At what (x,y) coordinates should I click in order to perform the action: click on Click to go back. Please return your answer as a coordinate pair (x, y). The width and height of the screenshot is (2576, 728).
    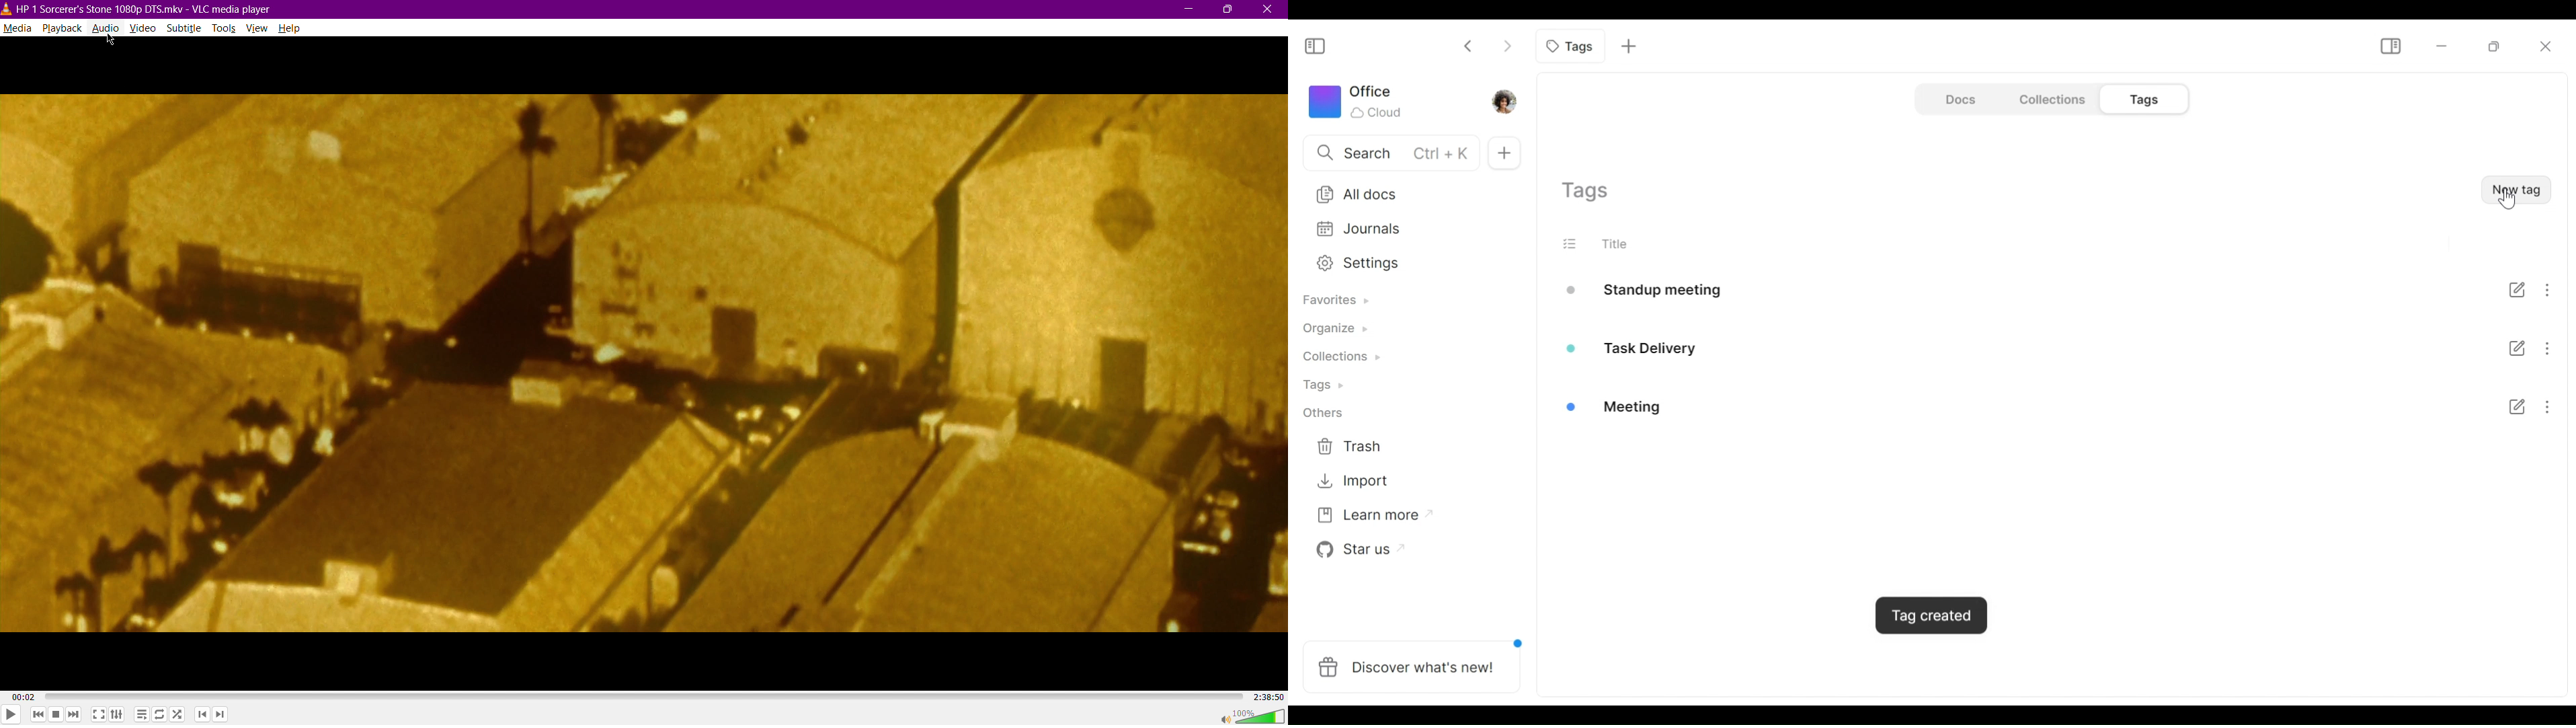
    Looking at the image, I should click on (1470, 46).